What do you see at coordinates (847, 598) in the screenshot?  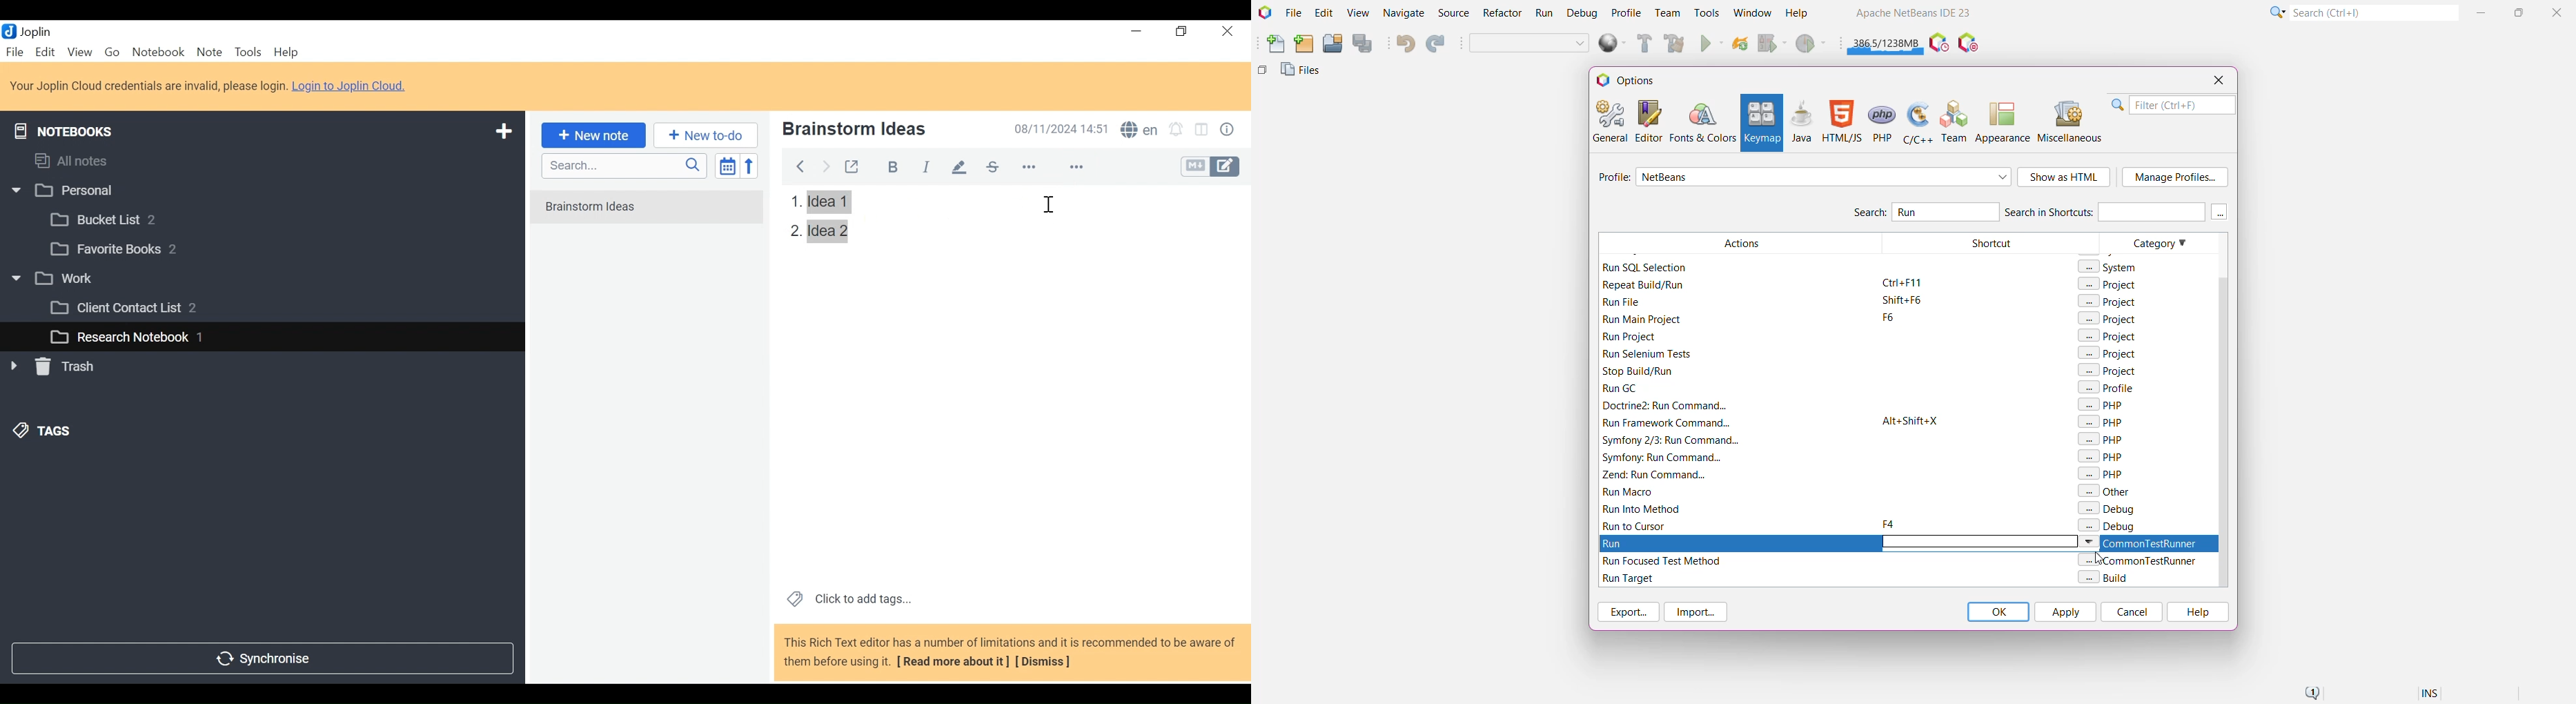 I see `Click to add tags` at bounding box center [847, 598].